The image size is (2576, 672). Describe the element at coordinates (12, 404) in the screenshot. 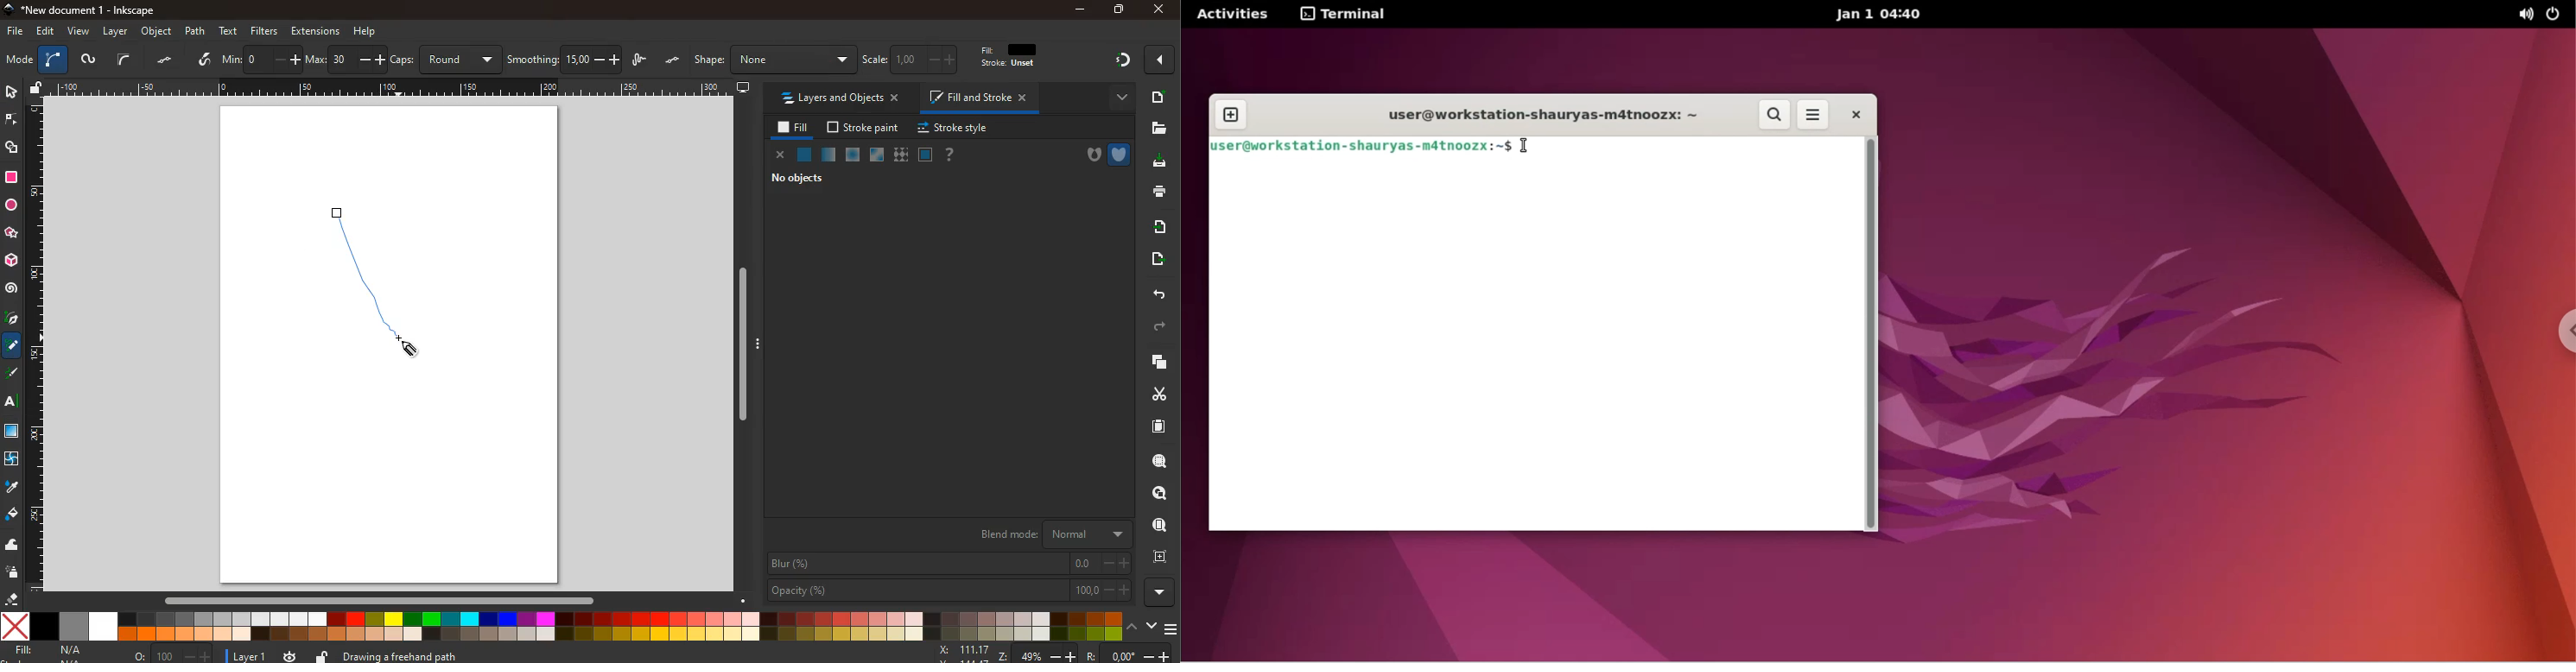

I see `text` at that location.